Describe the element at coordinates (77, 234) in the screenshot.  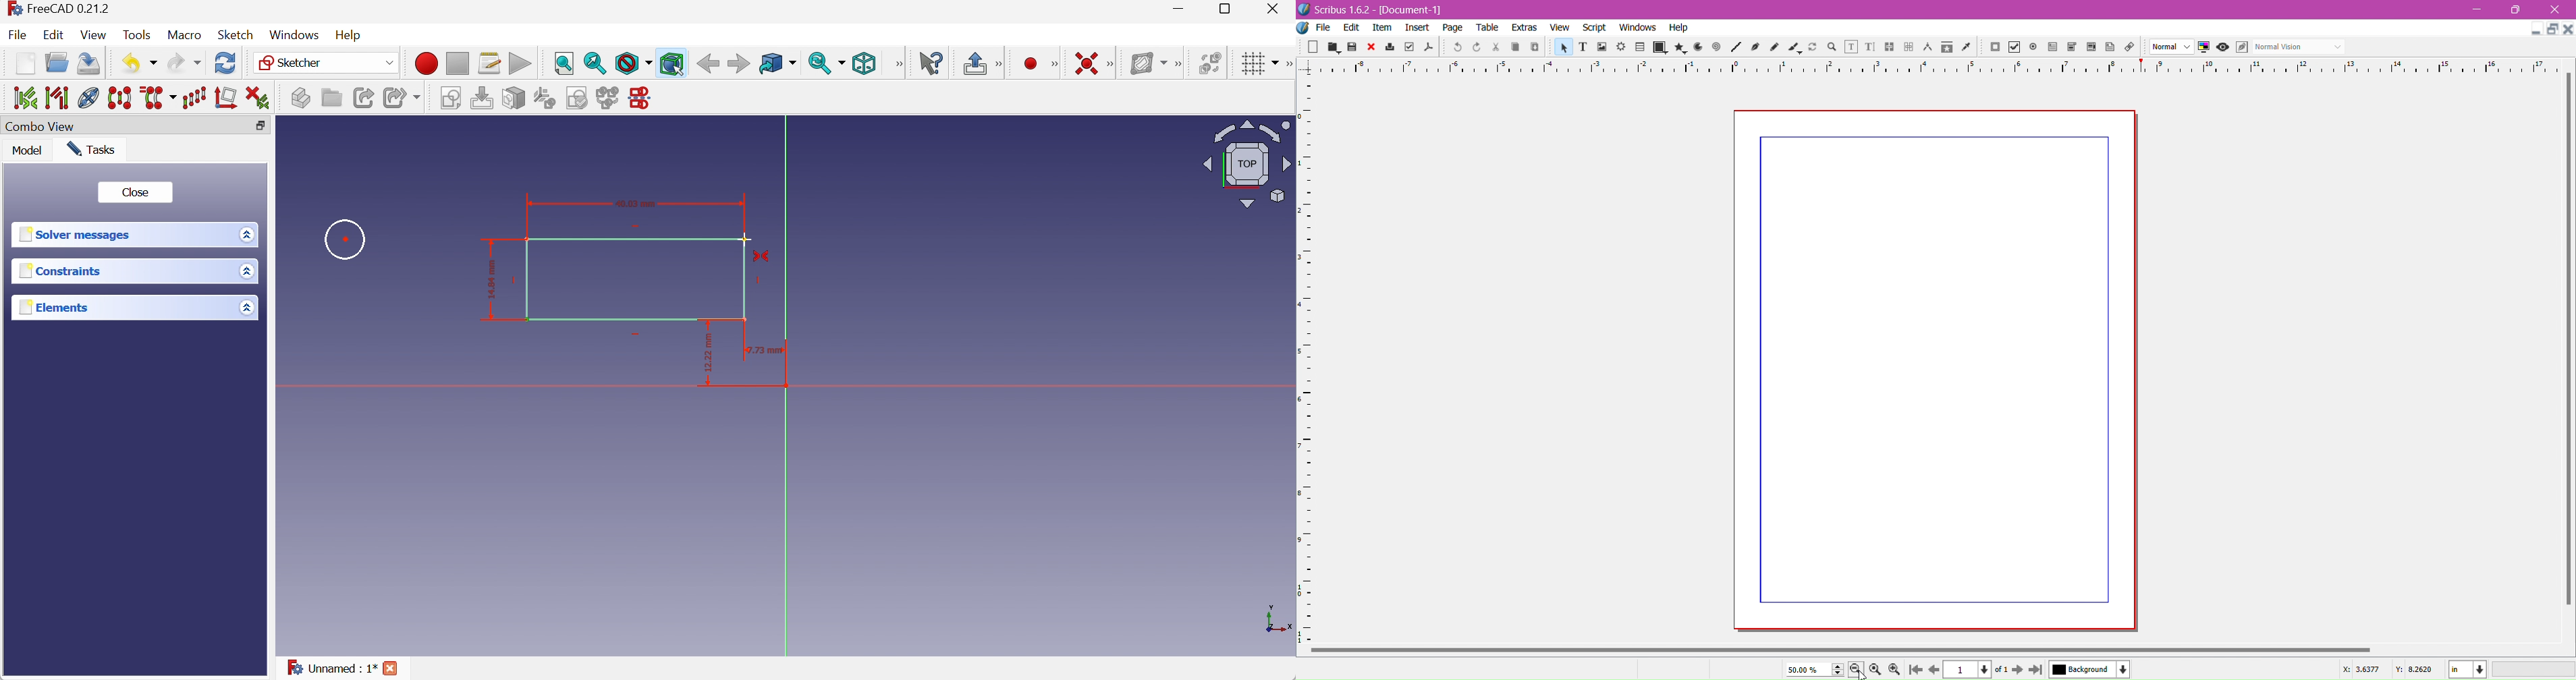
I see `Solver messages` at that location.